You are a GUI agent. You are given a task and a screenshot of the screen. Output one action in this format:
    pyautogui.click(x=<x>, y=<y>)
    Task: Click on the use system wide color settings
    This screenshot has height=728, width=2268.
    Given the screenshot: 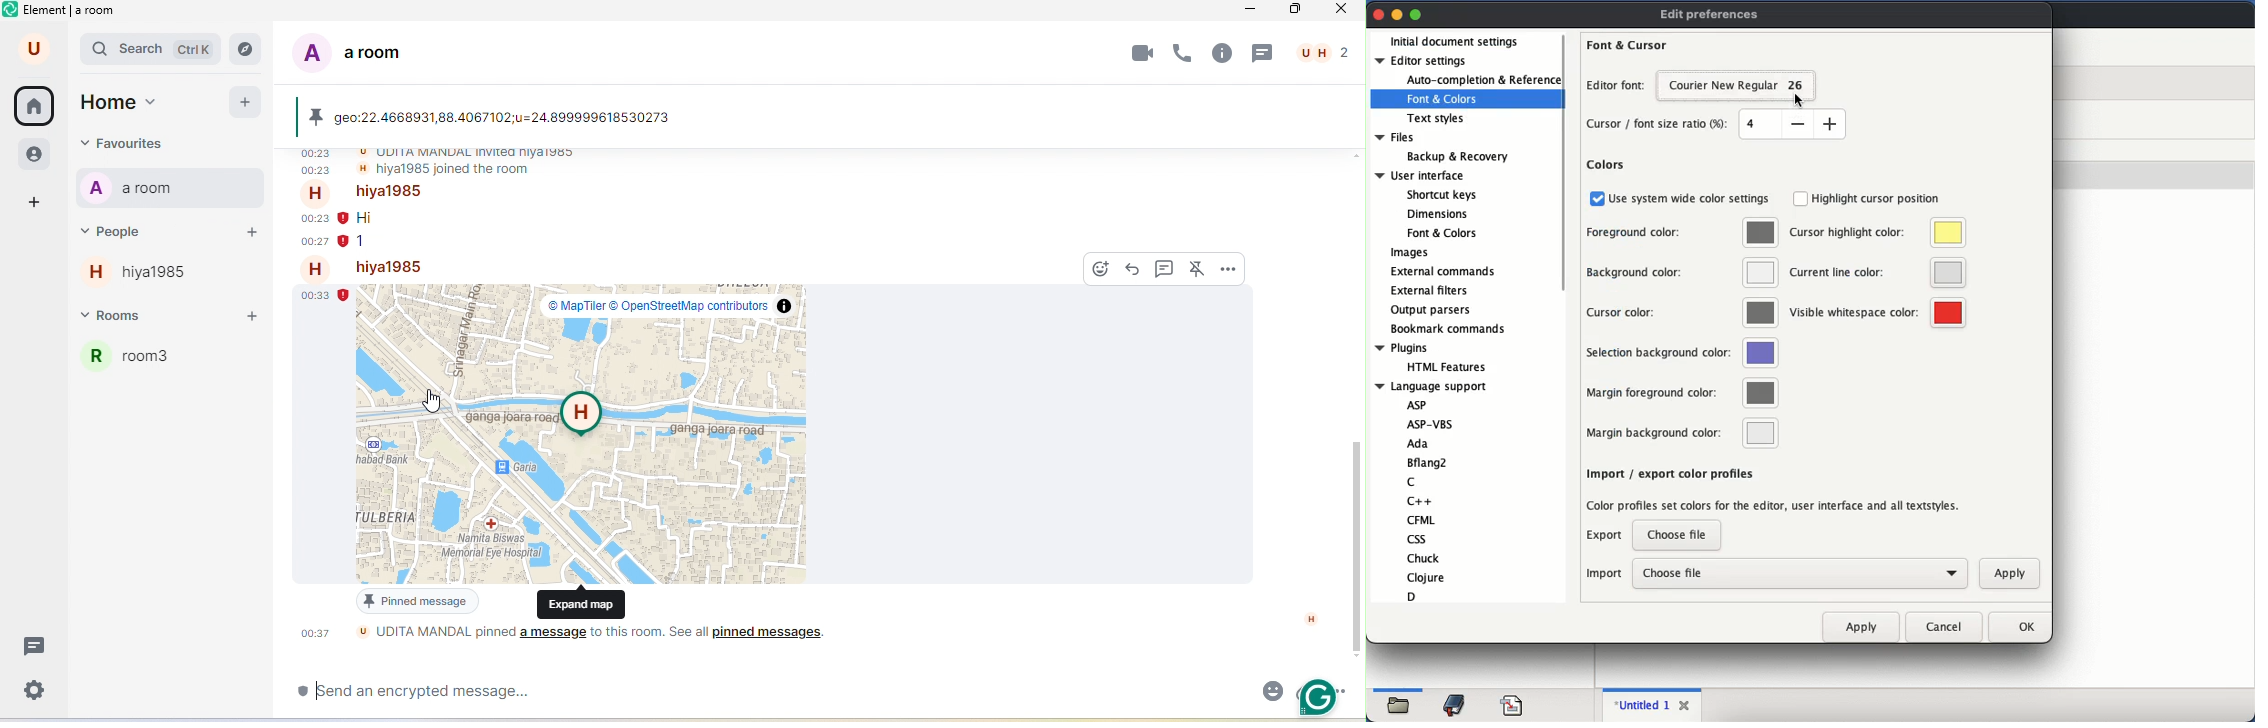 What is the action you would take?
    pyautogui.click(x=1690, y=198)
    